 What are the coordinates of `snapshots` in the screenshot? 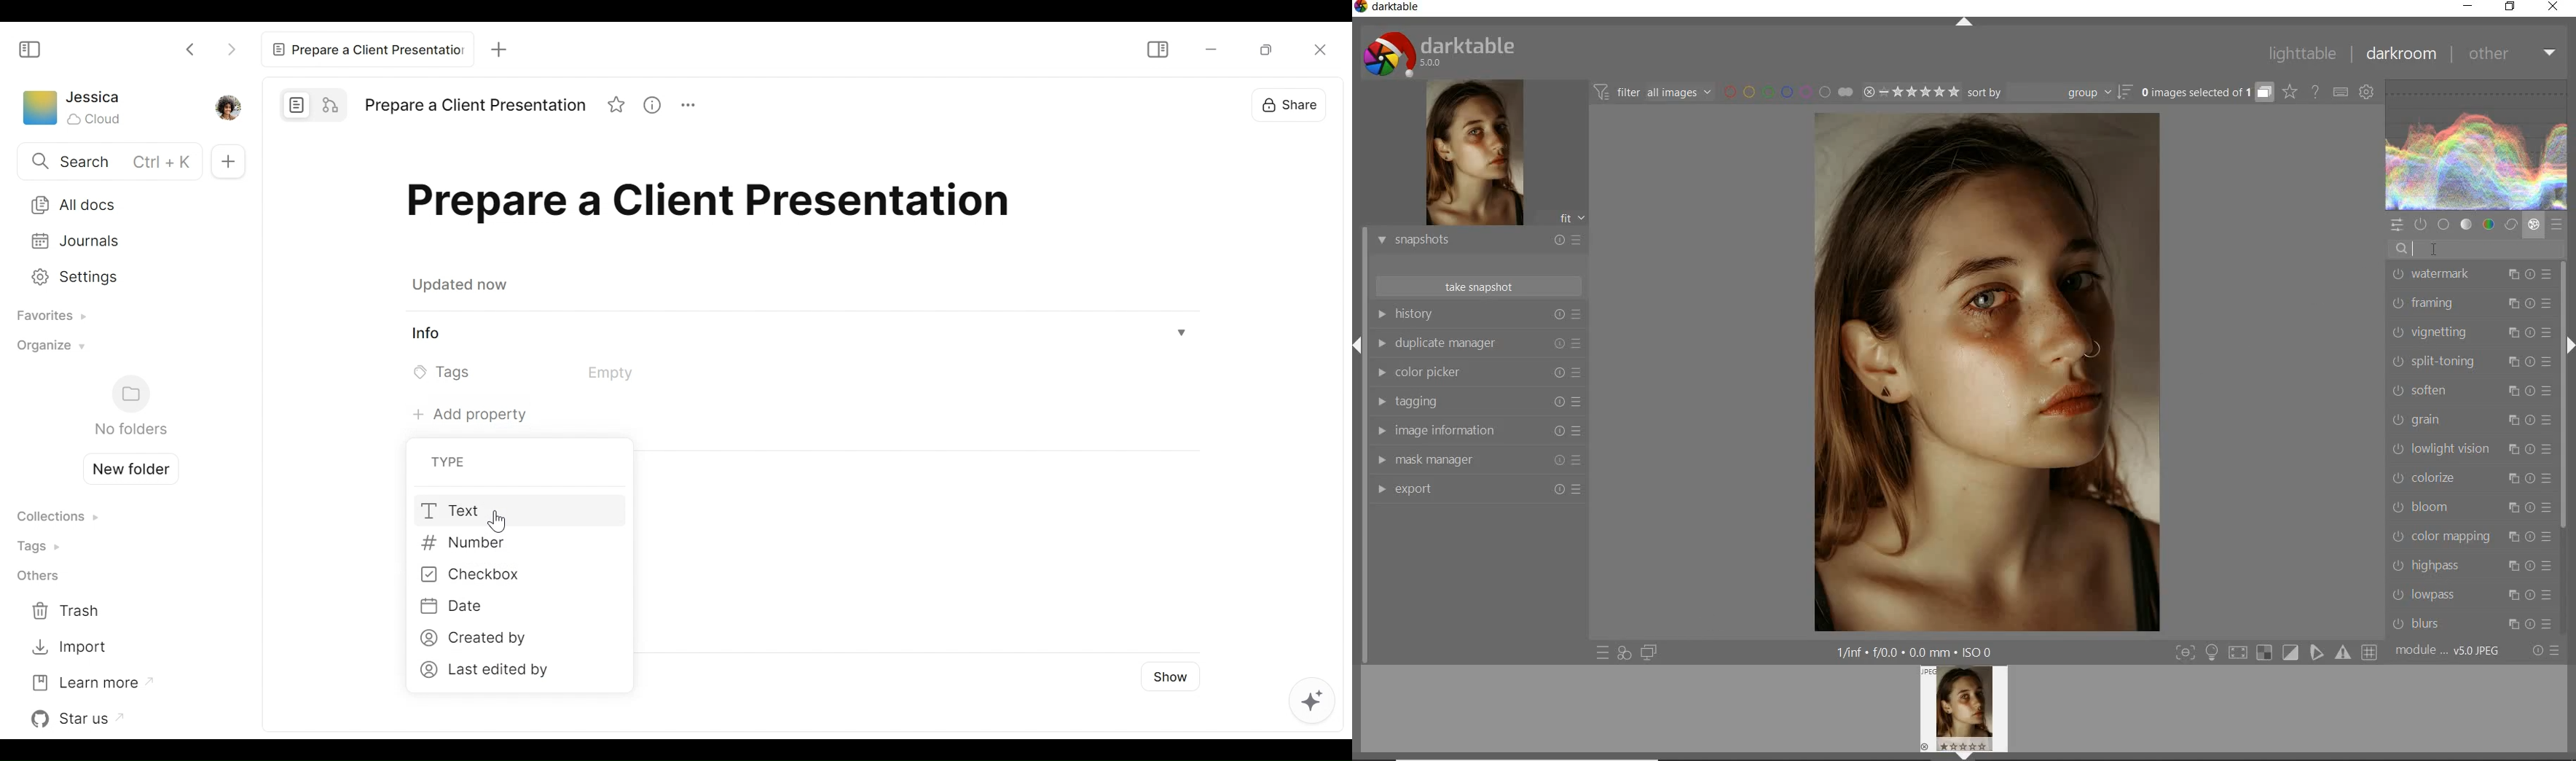 It's located at (1478, 241).